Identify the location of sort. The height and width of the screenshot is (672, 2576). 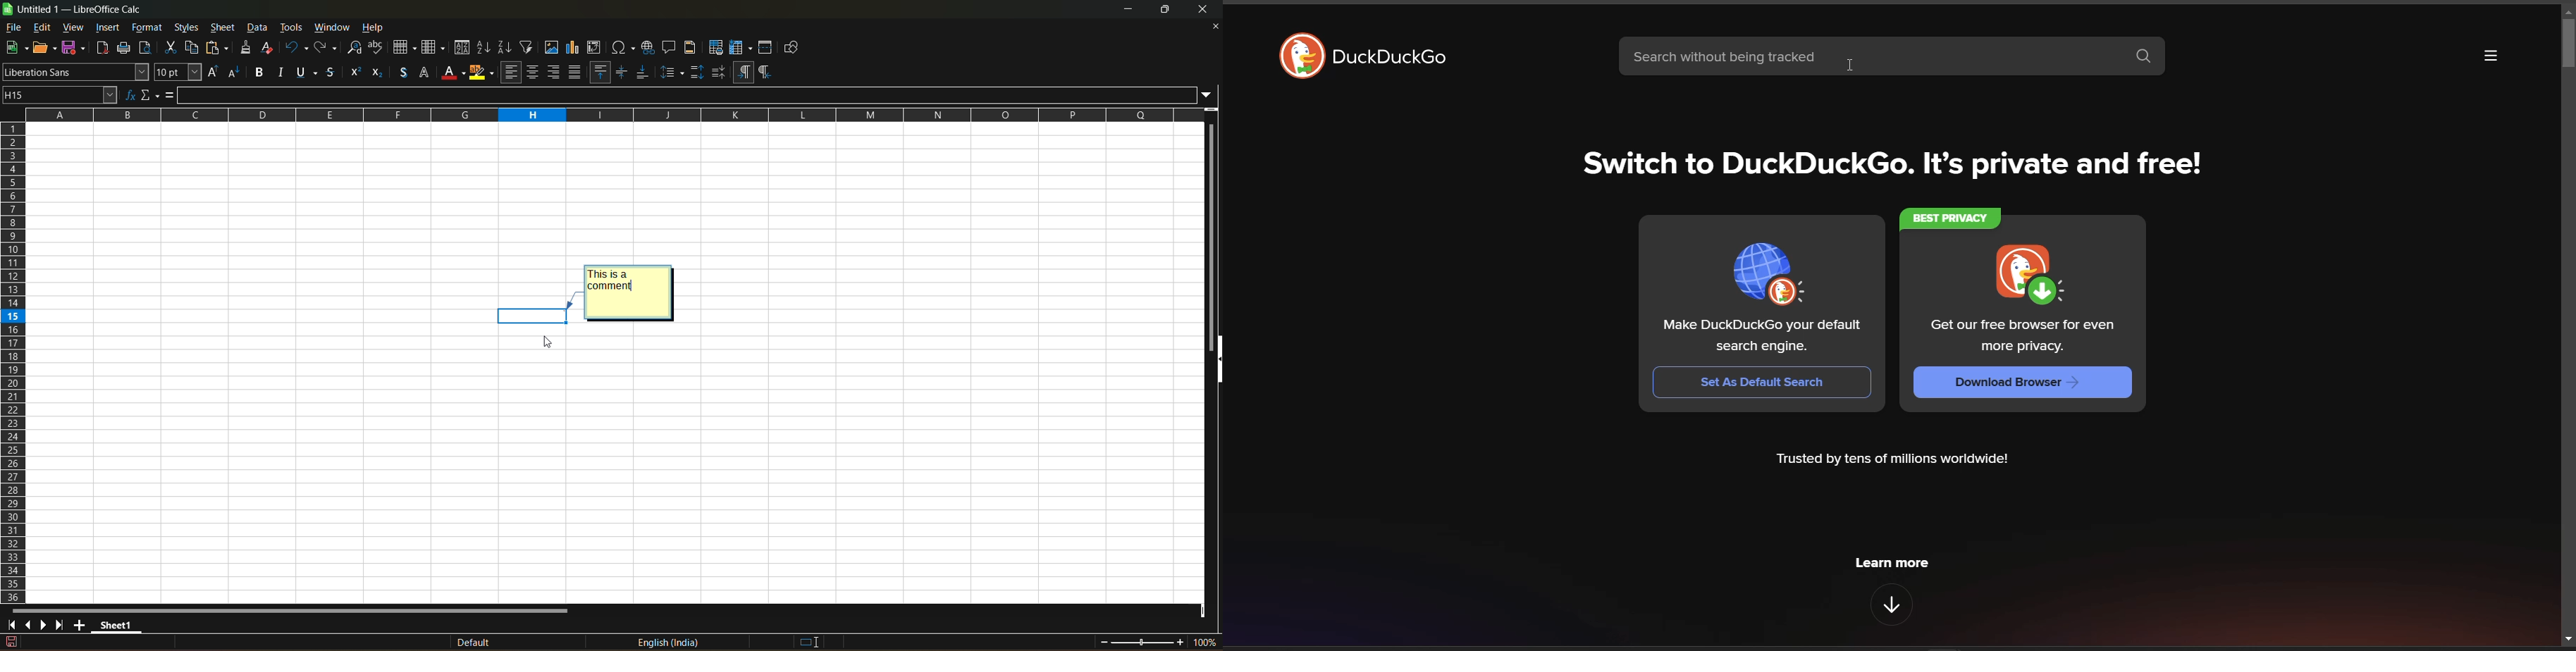
(462, 46).